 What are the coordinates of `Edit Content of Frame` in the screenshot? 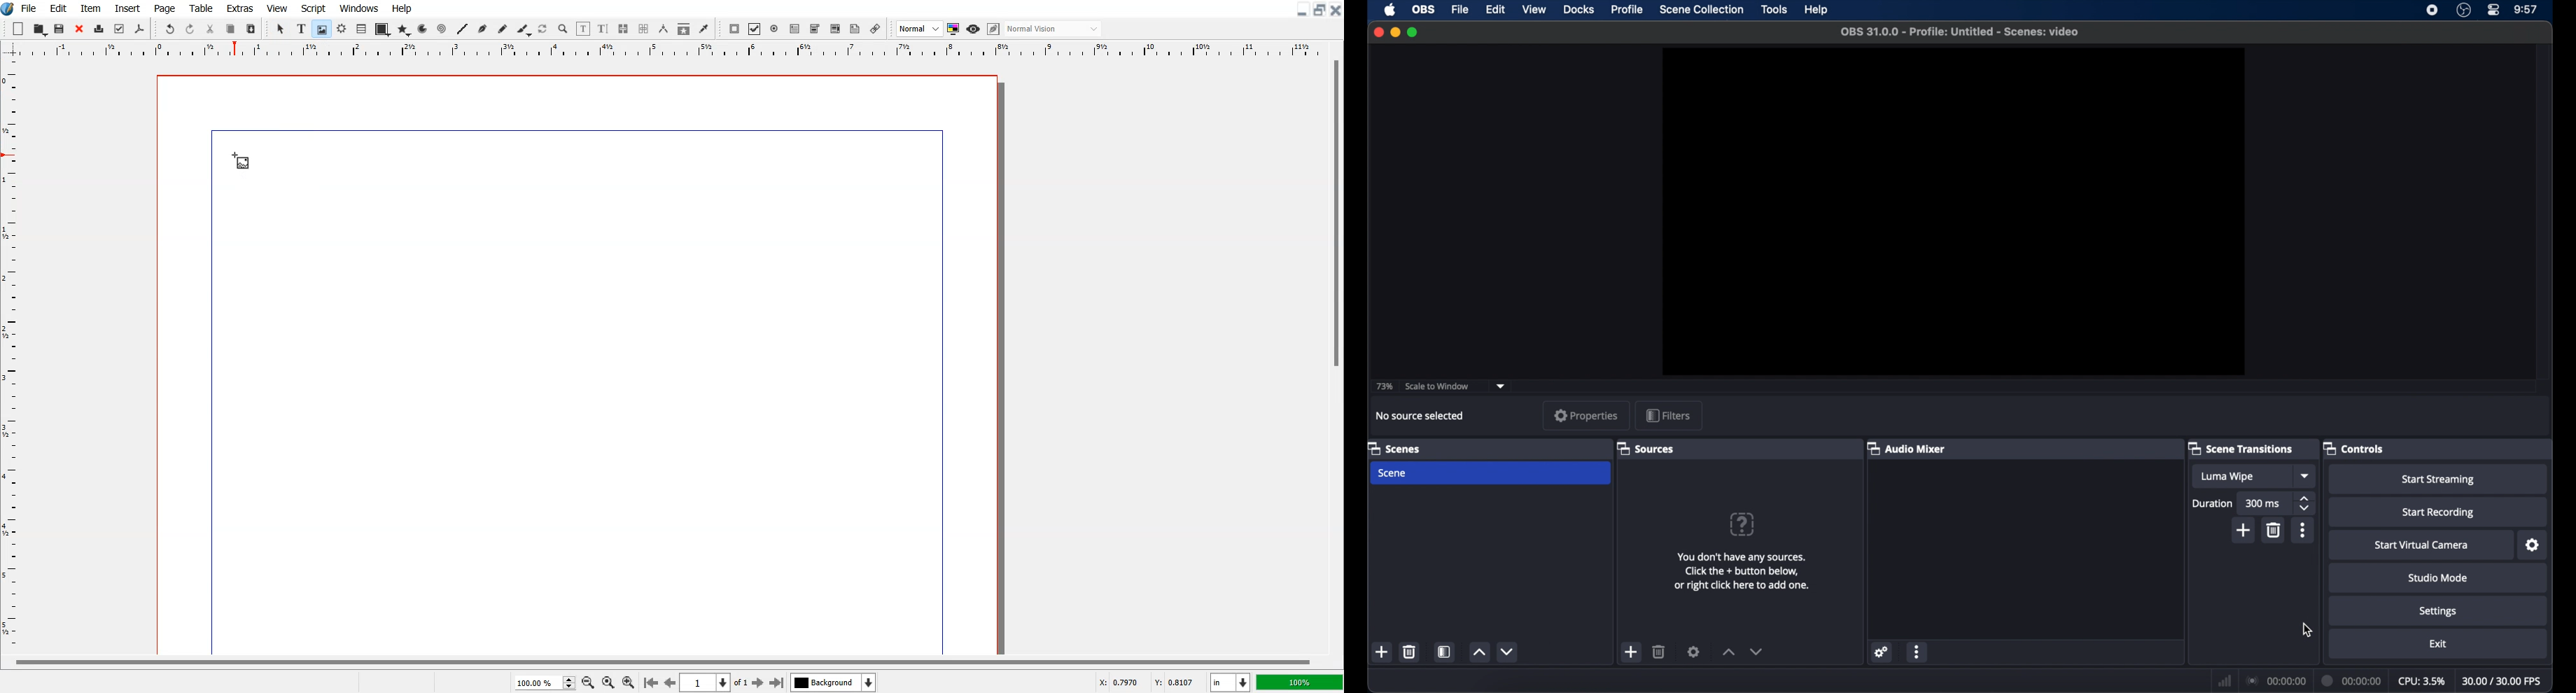 It's located at (584, 29).